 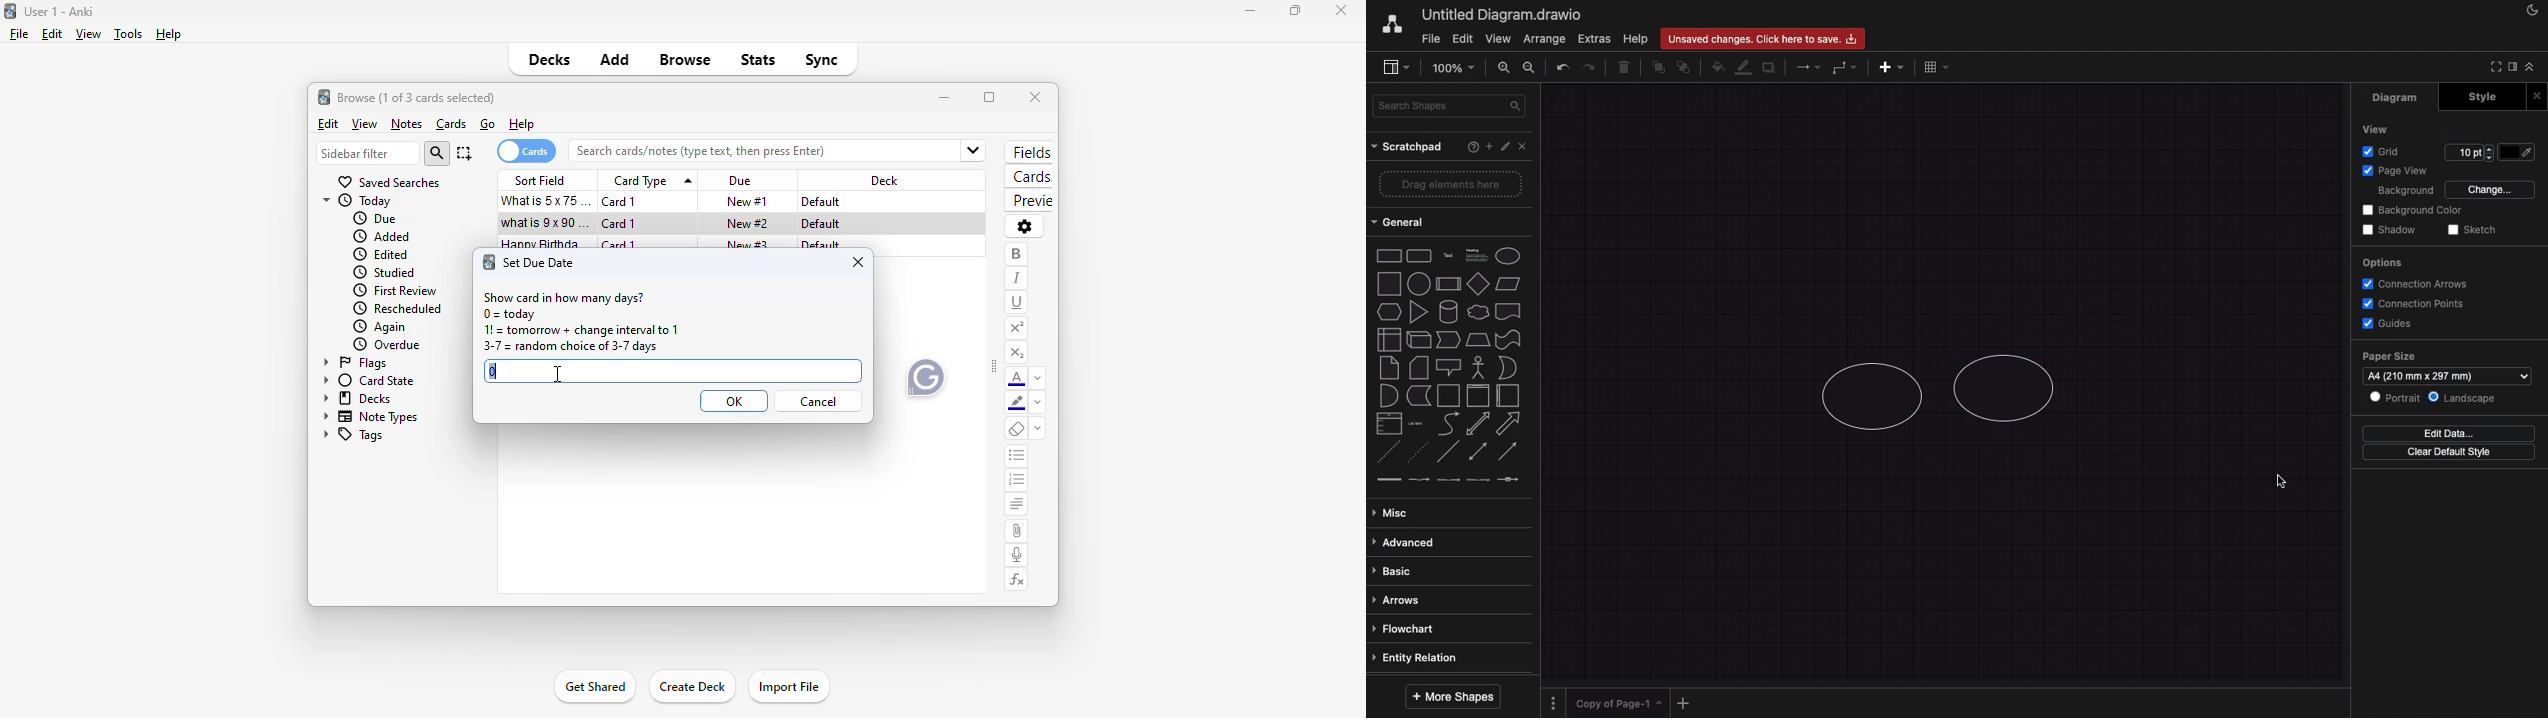 I want to click on cloud, so click(x=1479, y=312).